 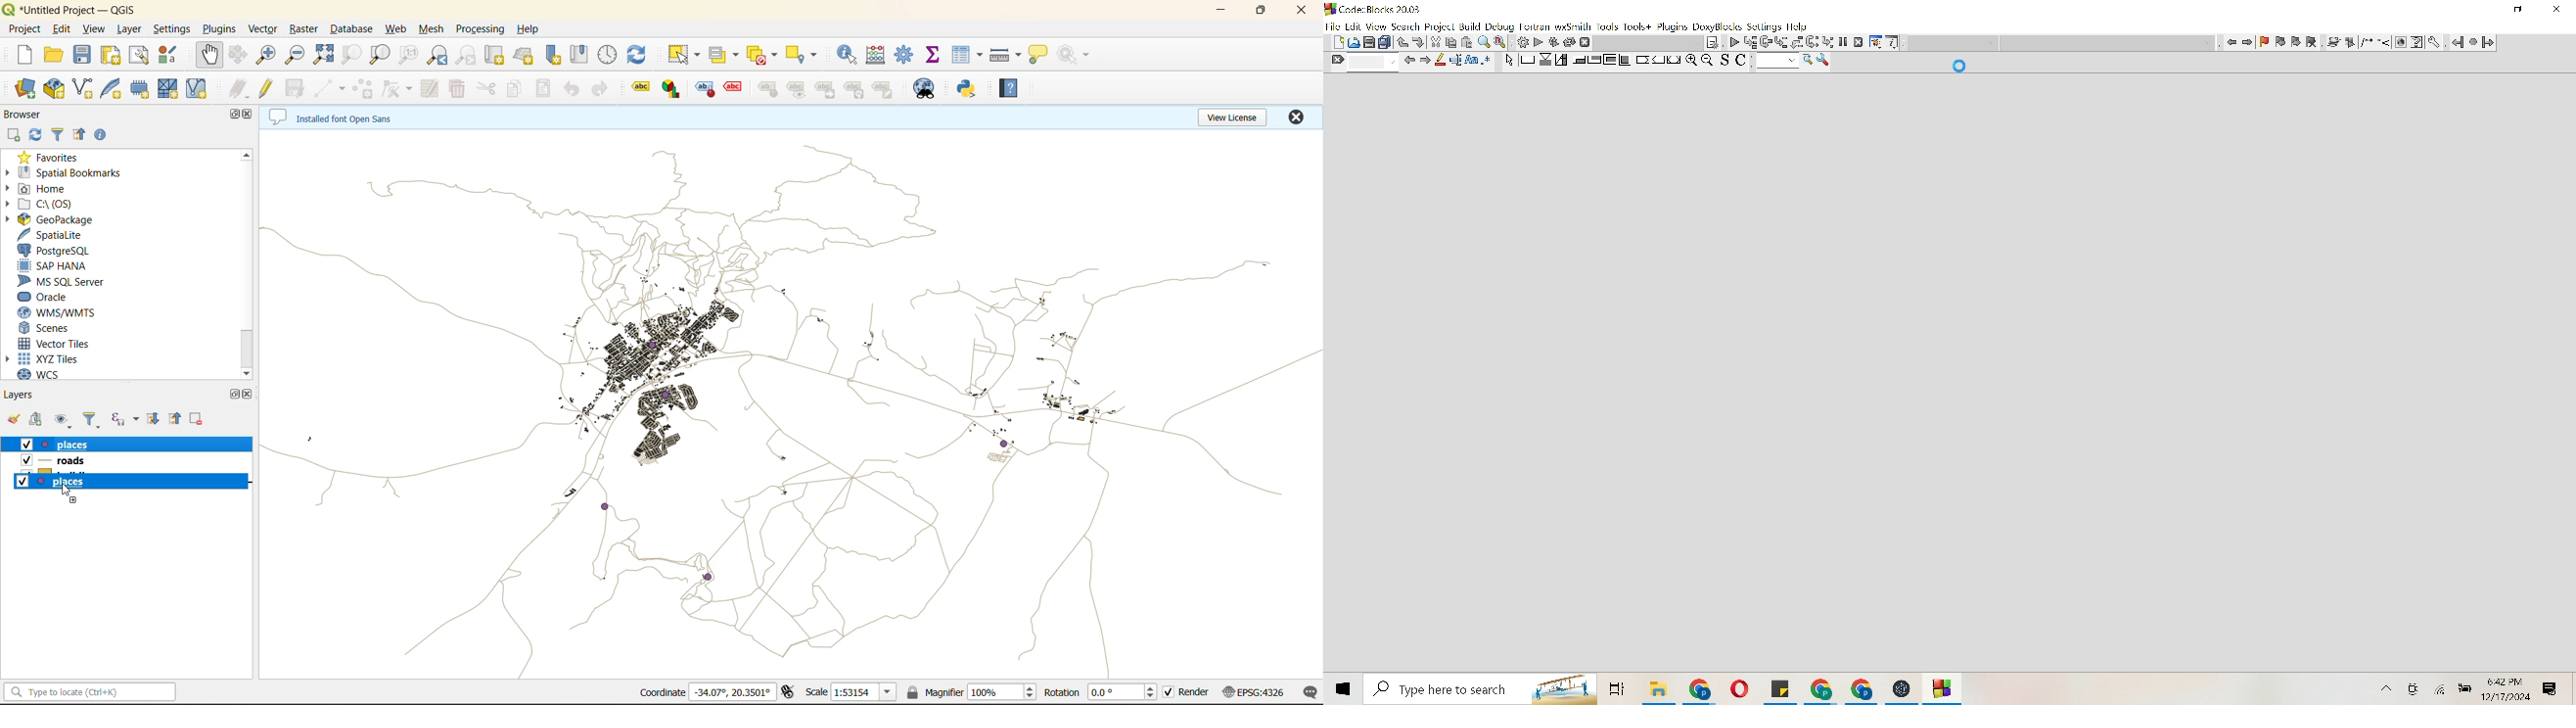 What do you see at coordinates (1294, 119) in the screenshot?
I see `close` at bounding box center [1294, 119].